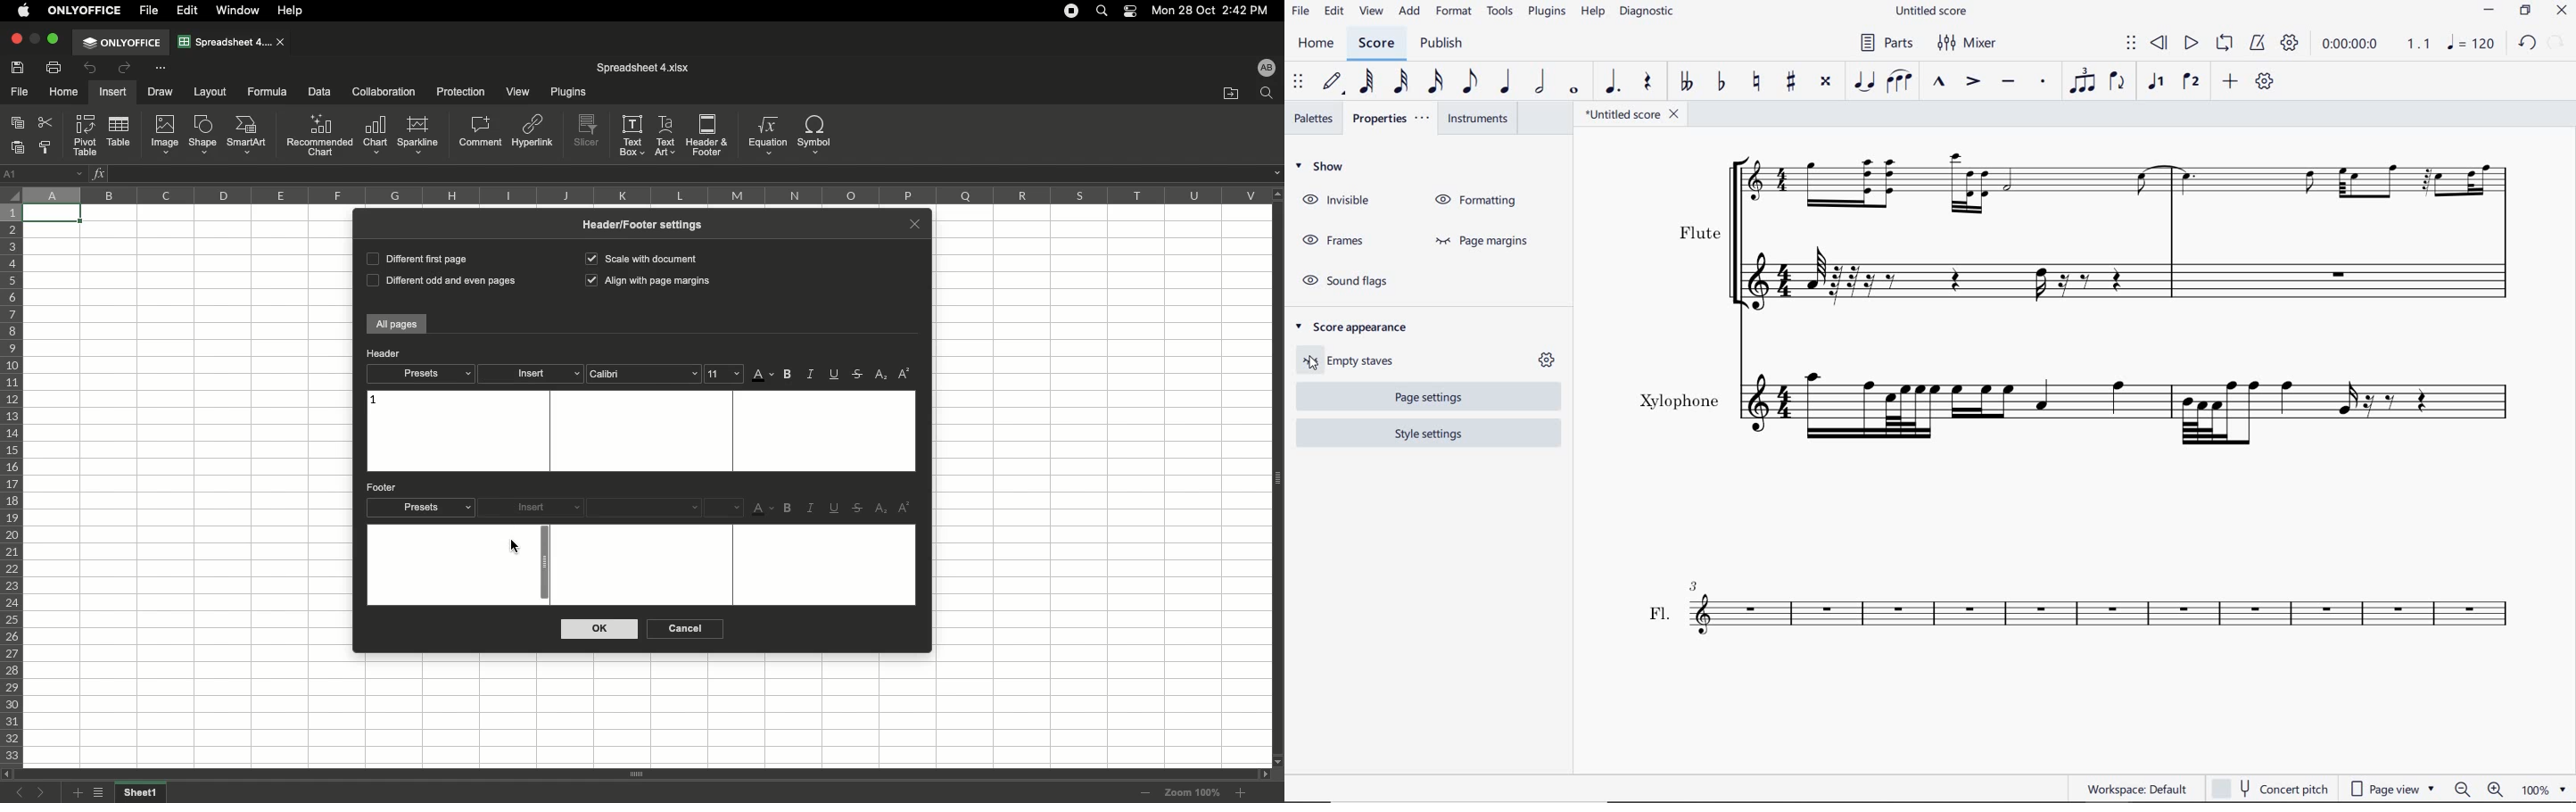 The image size is (2576, 812). What do you see at coordinates (1933, 12) in the screenshot?
I see `FILE NAME` at bounding box center [1933, 12].